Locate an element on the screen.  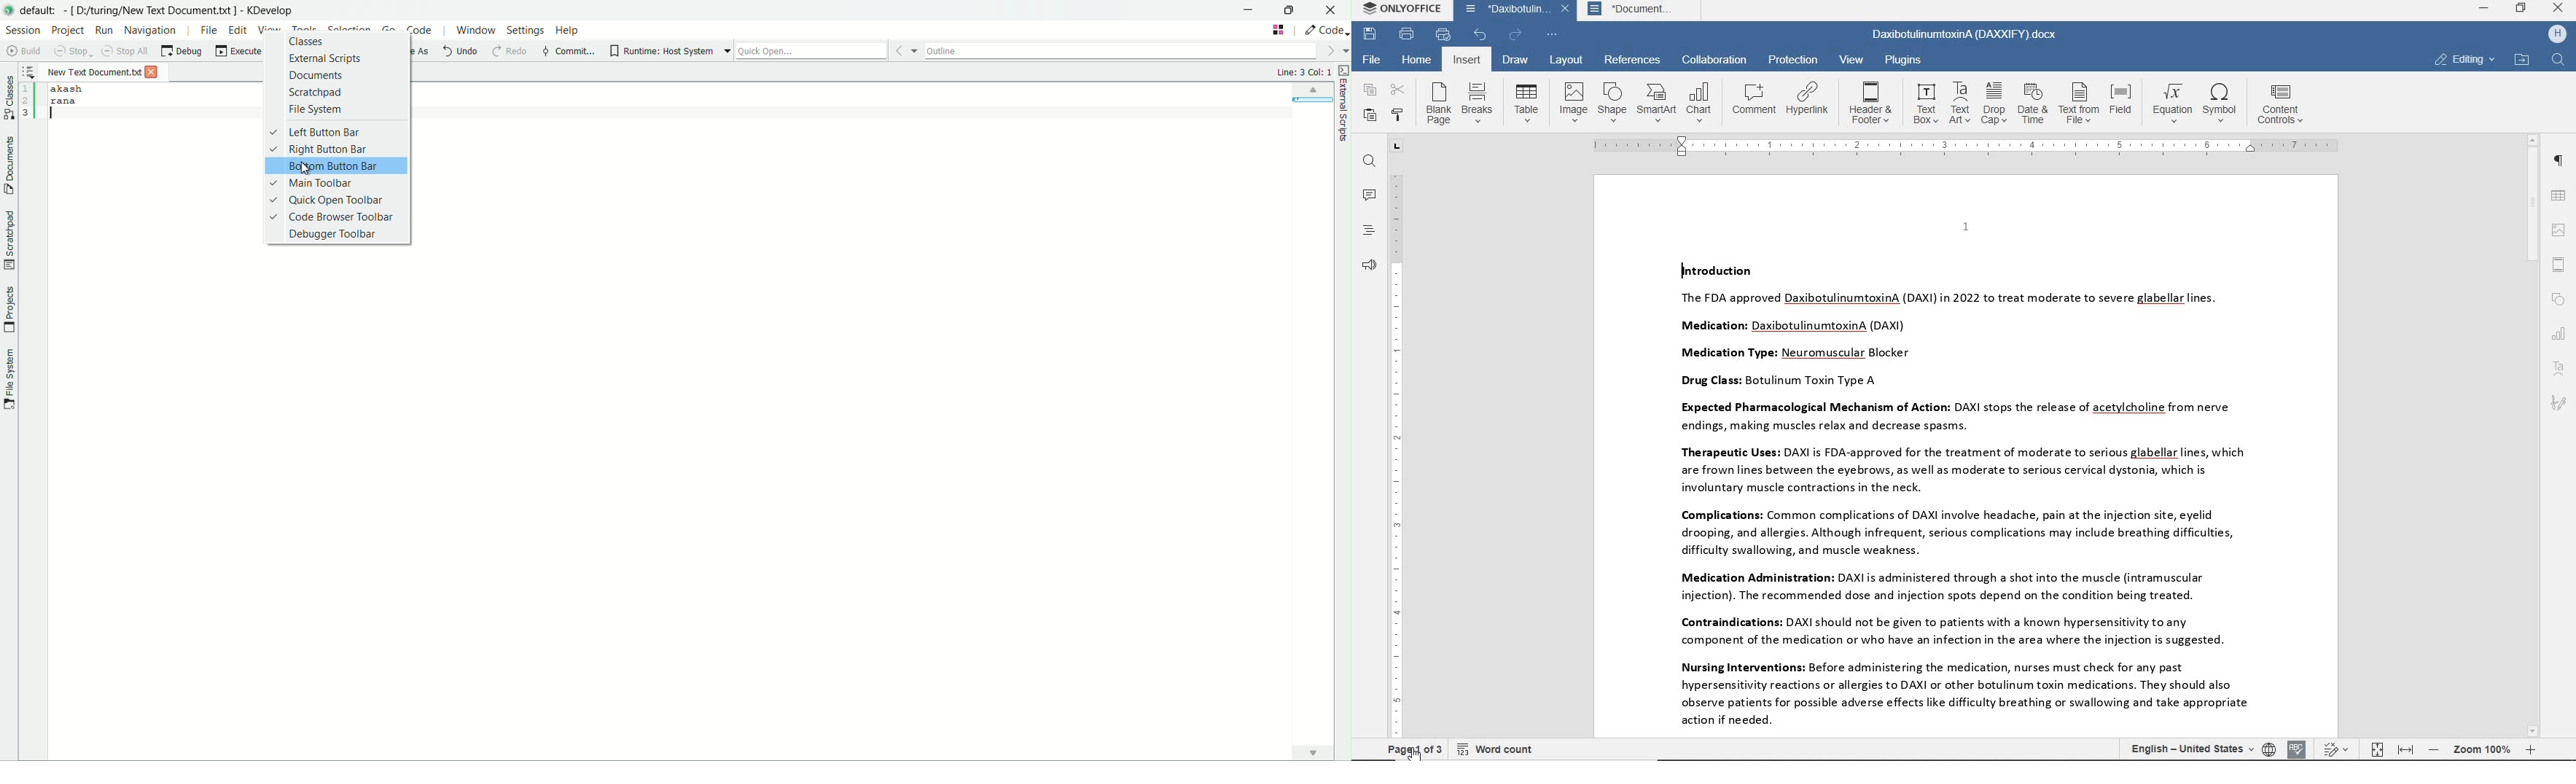
debugger toolbar is located at coordinates (333, 234).